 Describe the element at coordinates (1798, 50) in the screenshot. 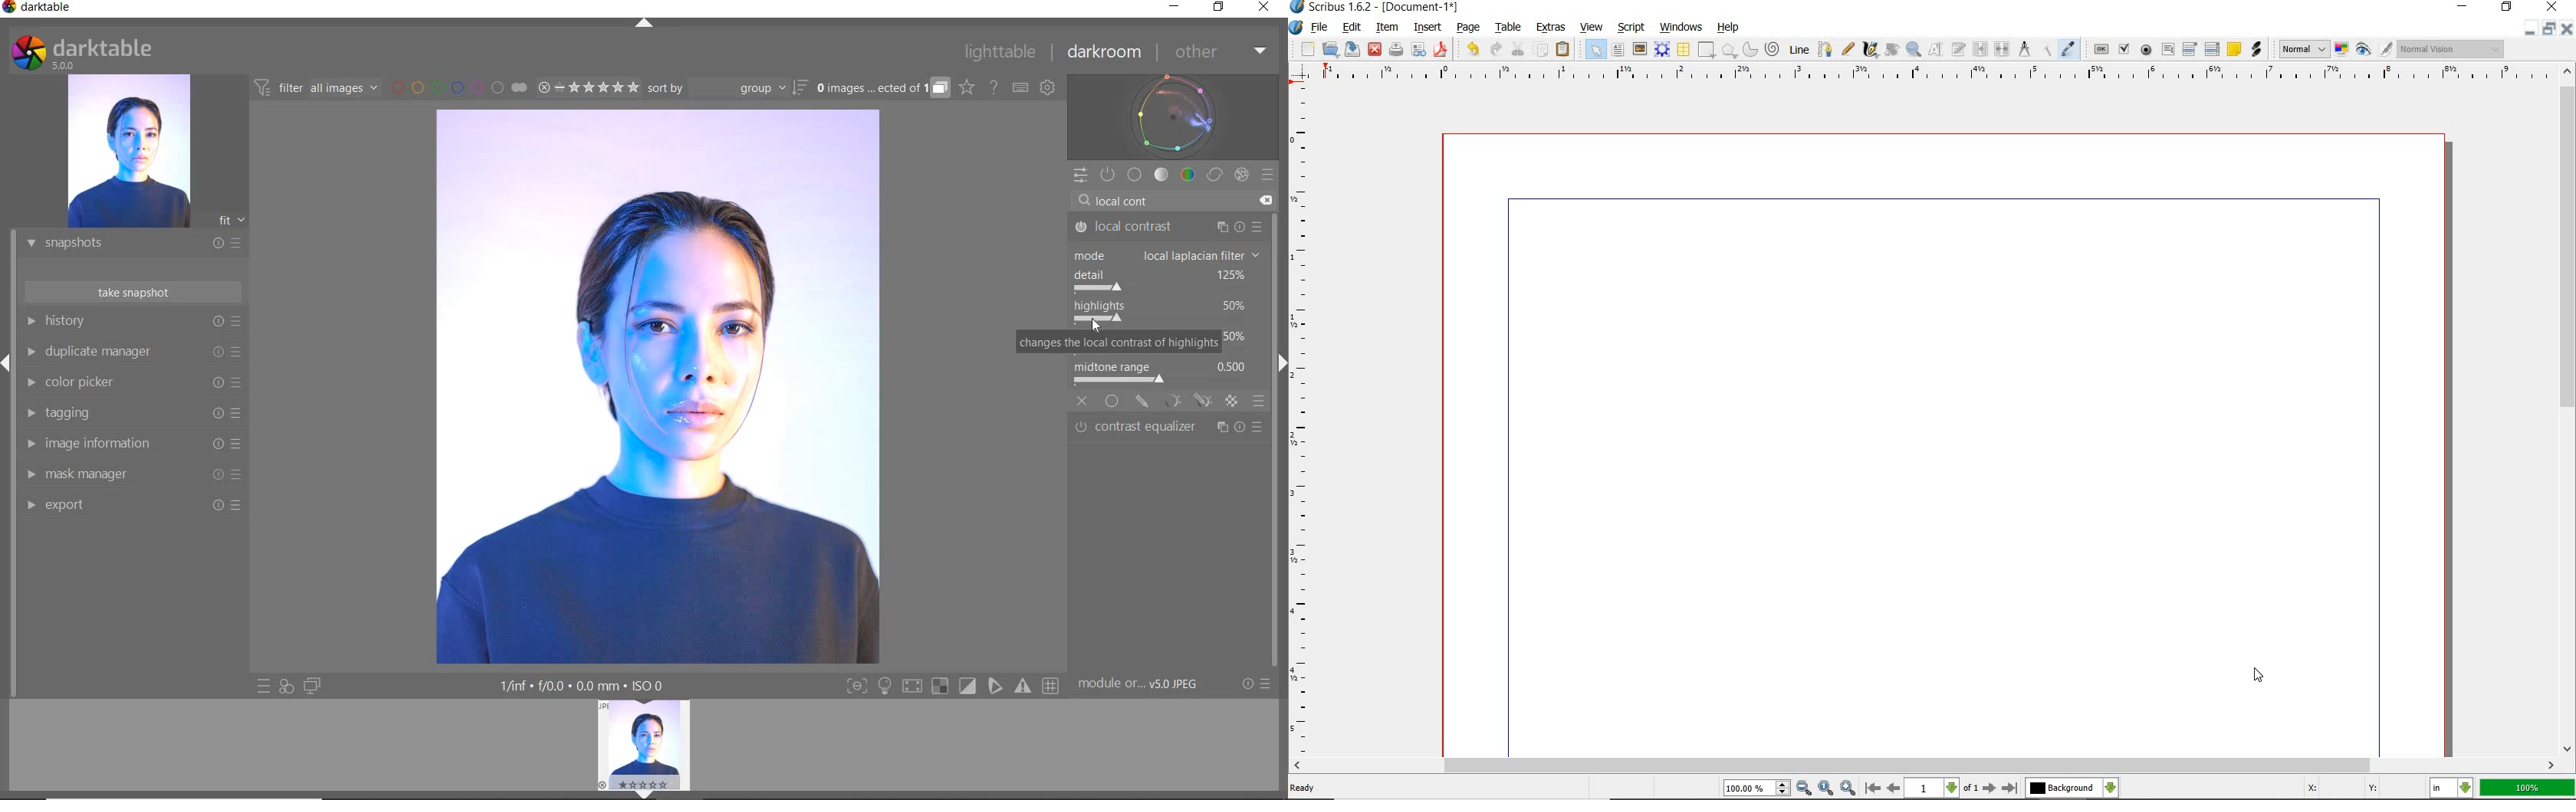

I see `line` at that location.